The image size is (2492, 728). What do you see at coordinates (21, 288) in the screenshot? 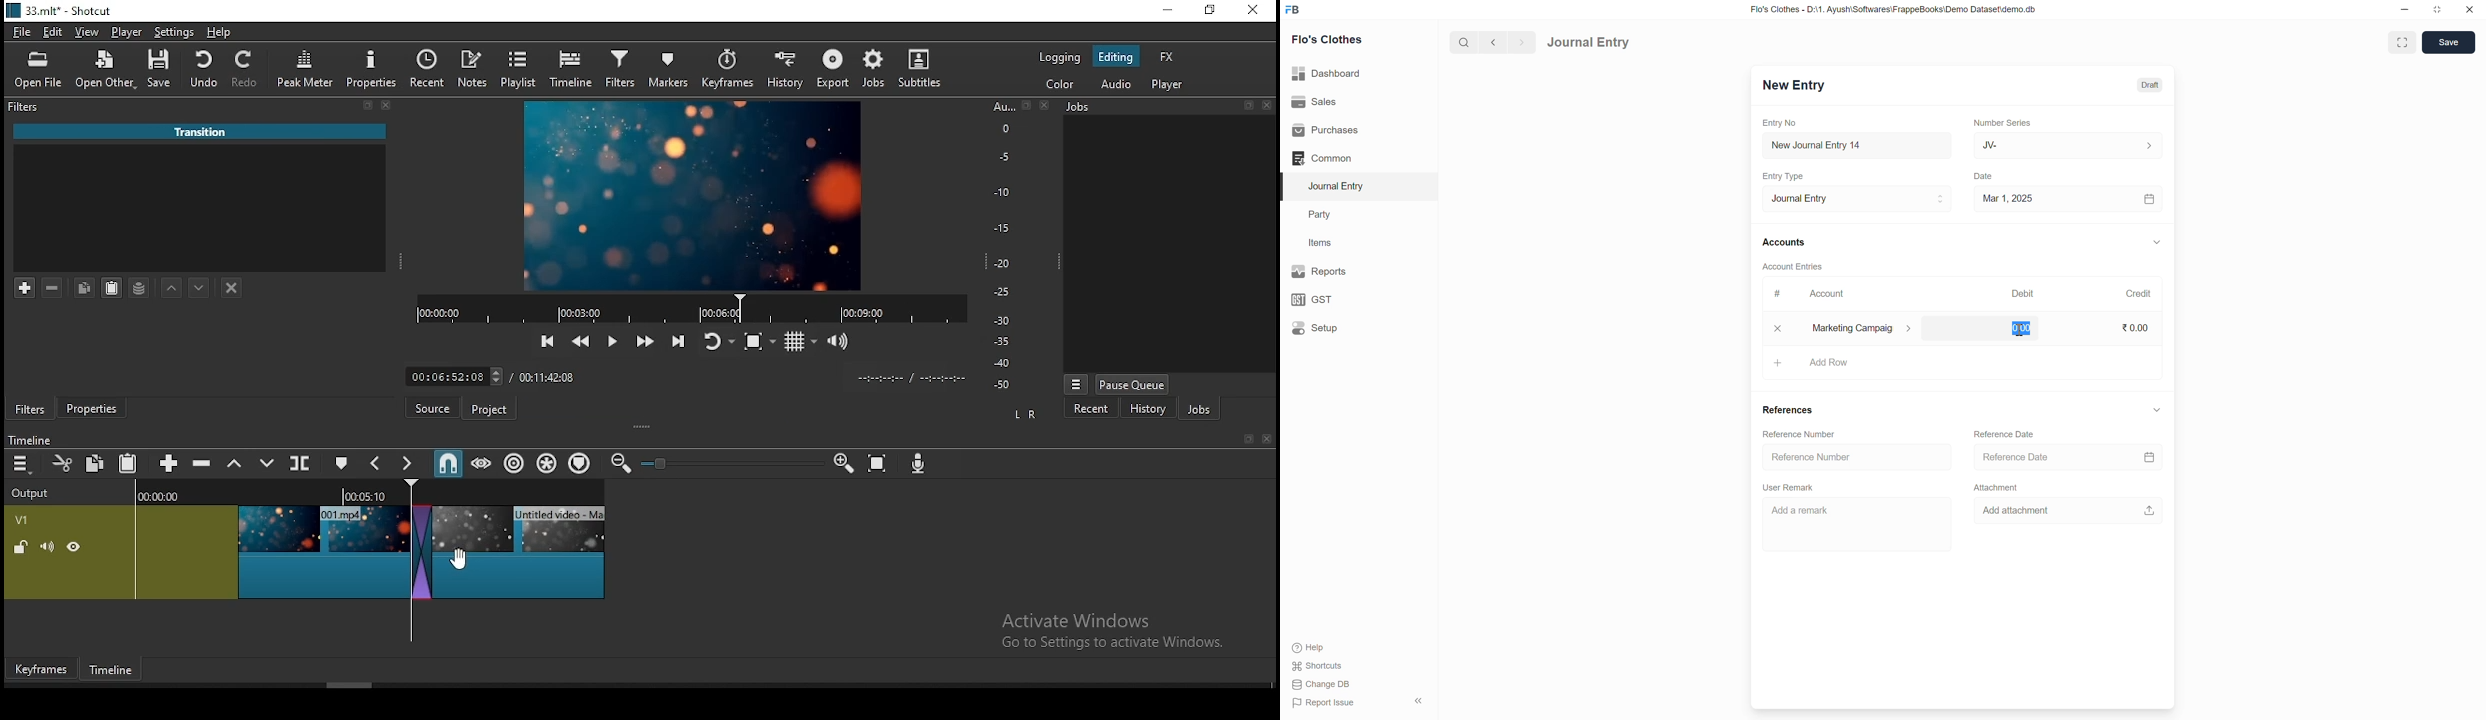
I see `add a filter` at bounding box center [21, 288].